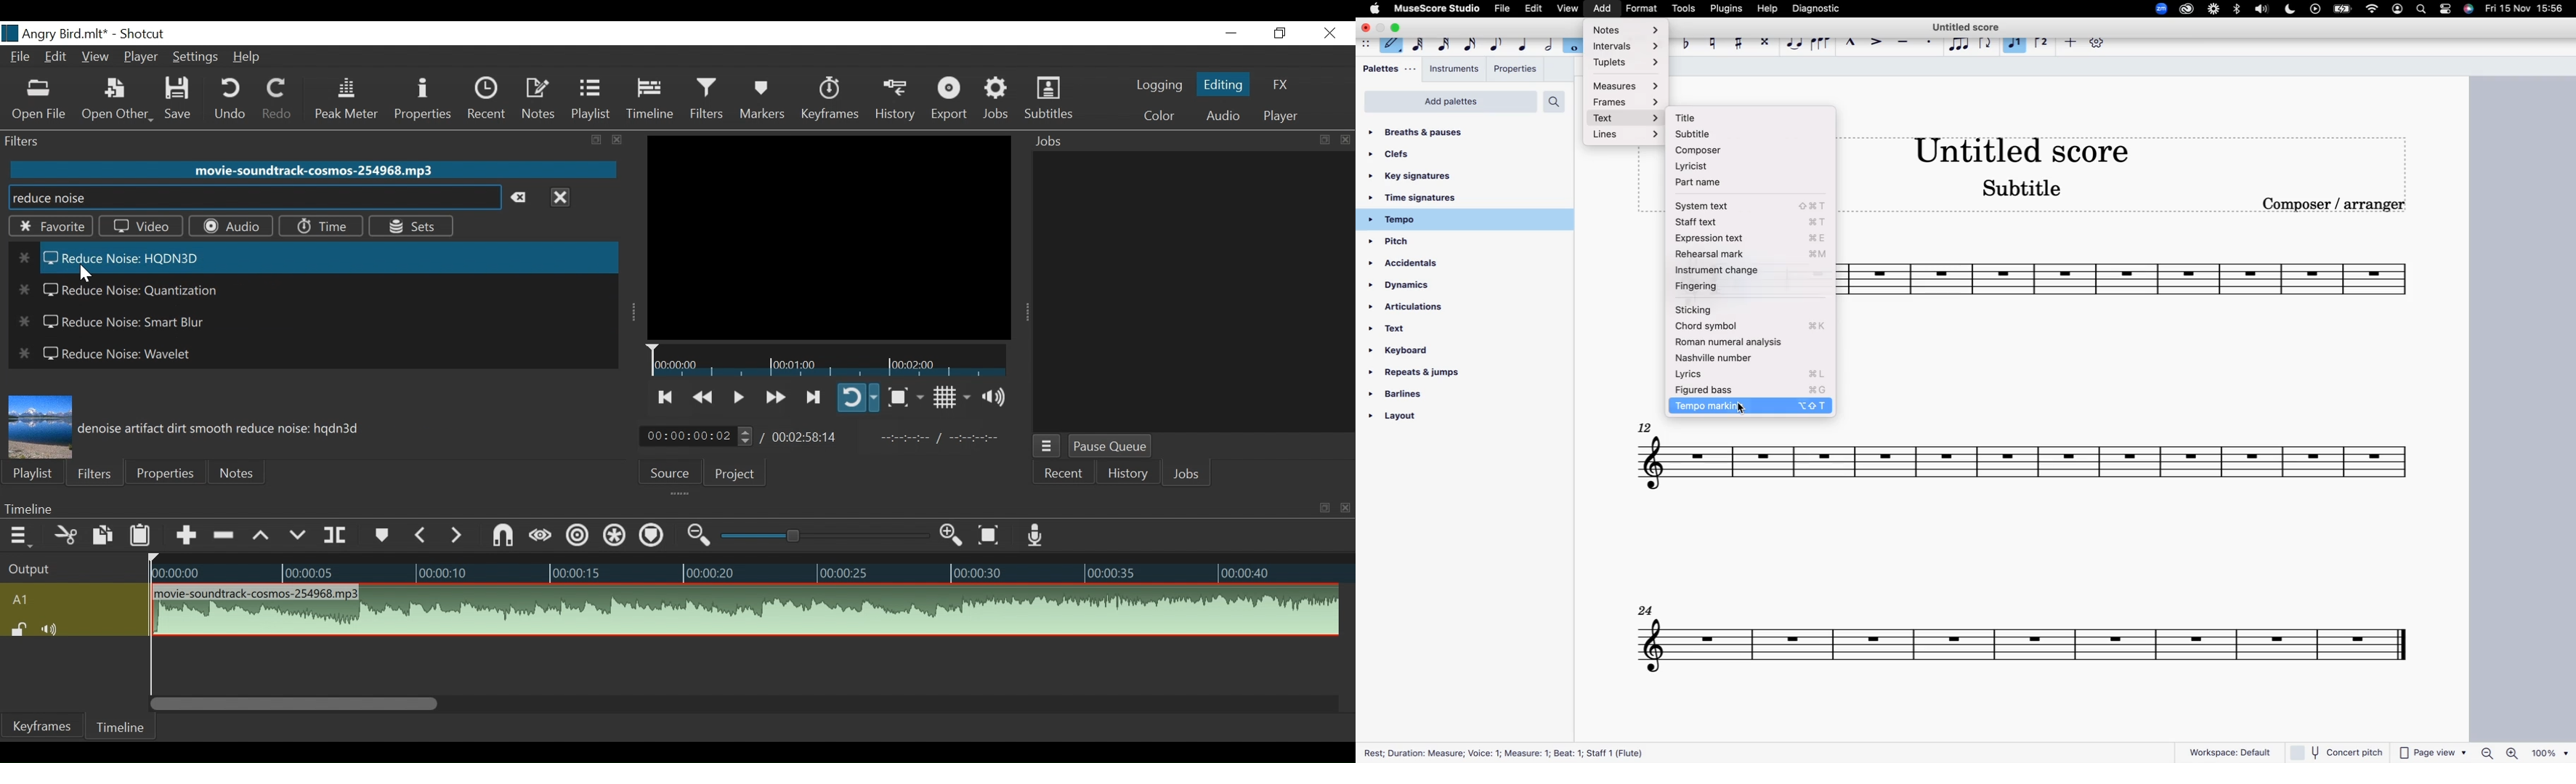 The image size is (2576, 784). What do you see at coordinates (121, 290) in the screenshot?
I see `Reduce Noise: Quantization` at bounding box center [121, 290].